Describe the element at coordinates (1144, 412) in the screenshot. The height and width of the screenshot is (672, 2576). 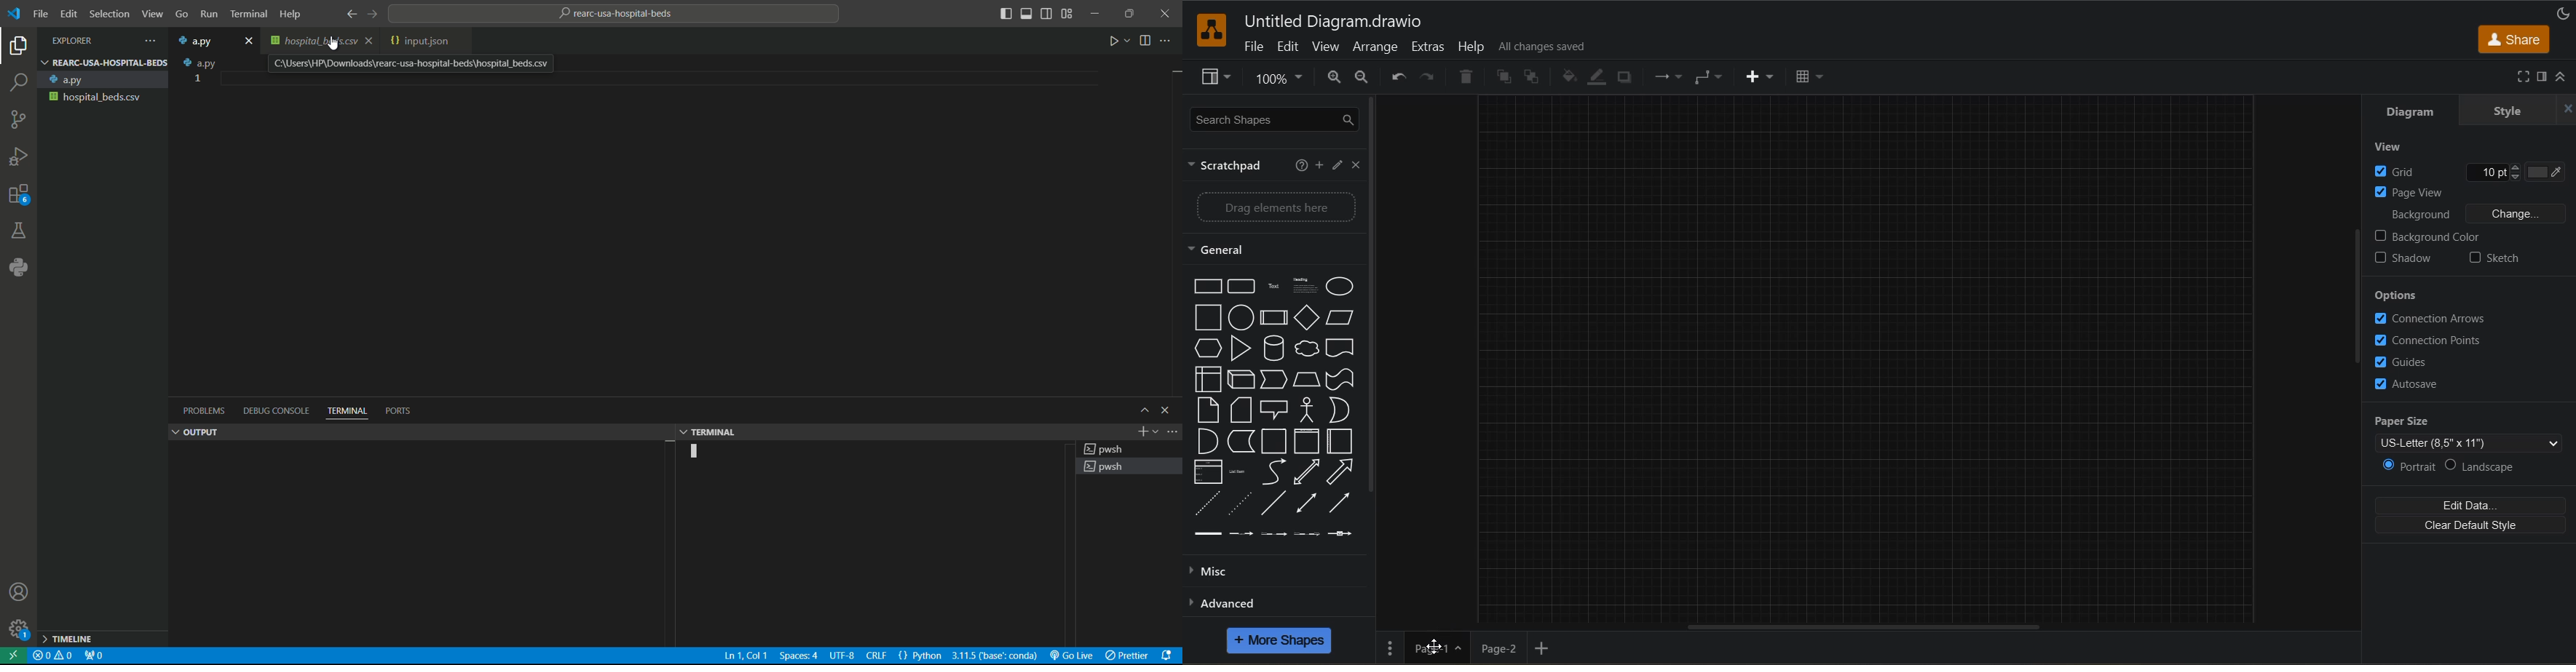
I see `maximize panel` at that location.